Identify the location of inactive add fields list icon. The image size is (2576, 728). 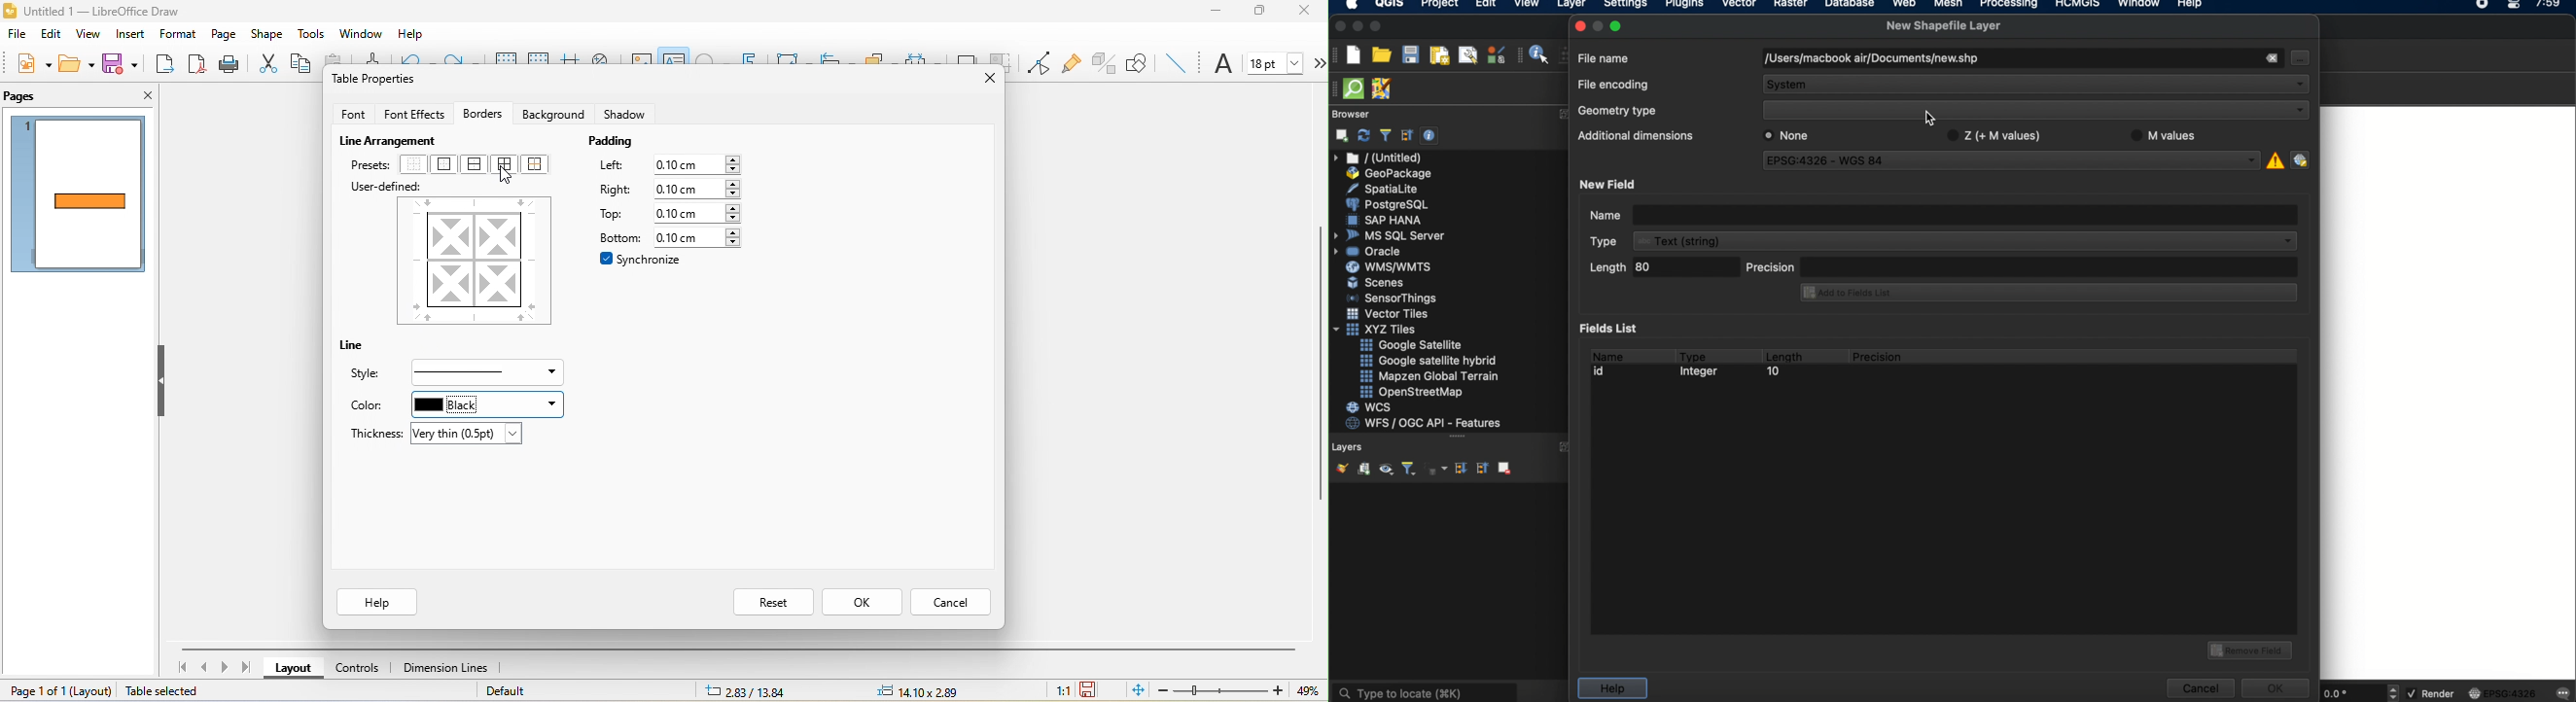
(2047, 294).